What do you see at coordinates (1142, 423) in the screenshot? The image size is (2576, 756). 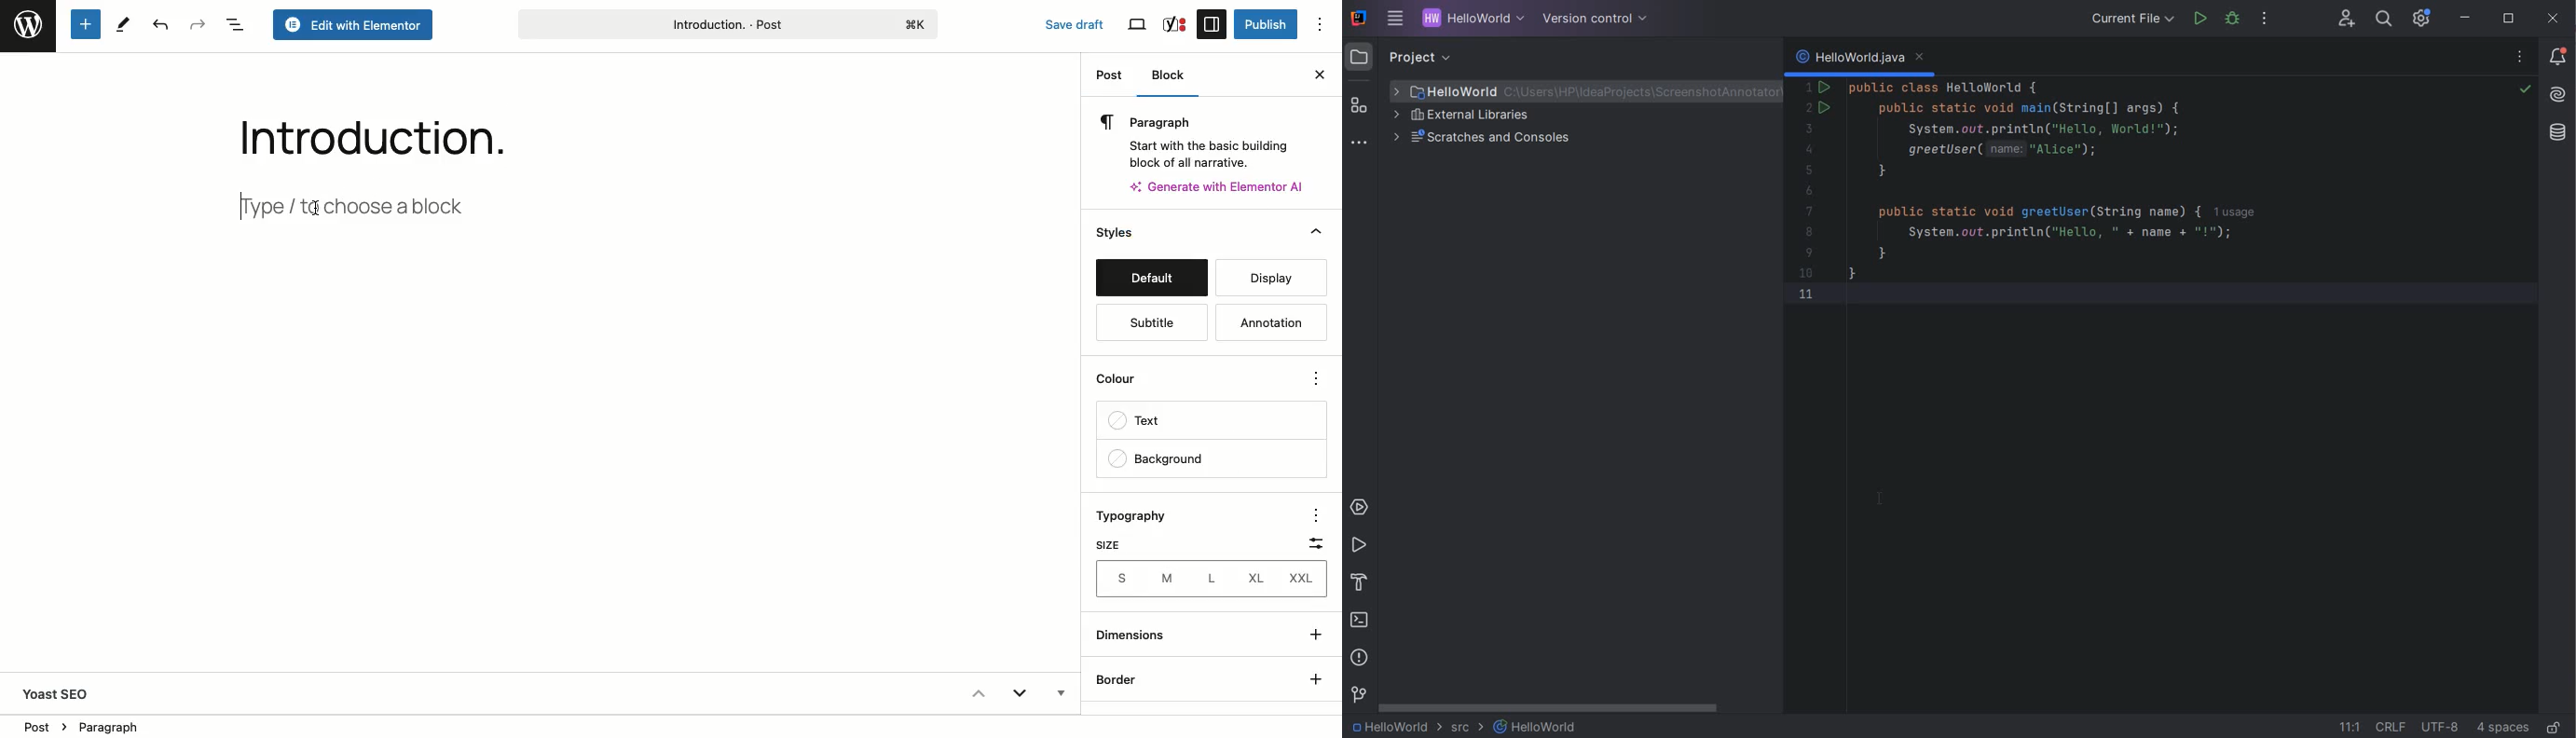 I see `Text` at bounding box center [1142, 423].